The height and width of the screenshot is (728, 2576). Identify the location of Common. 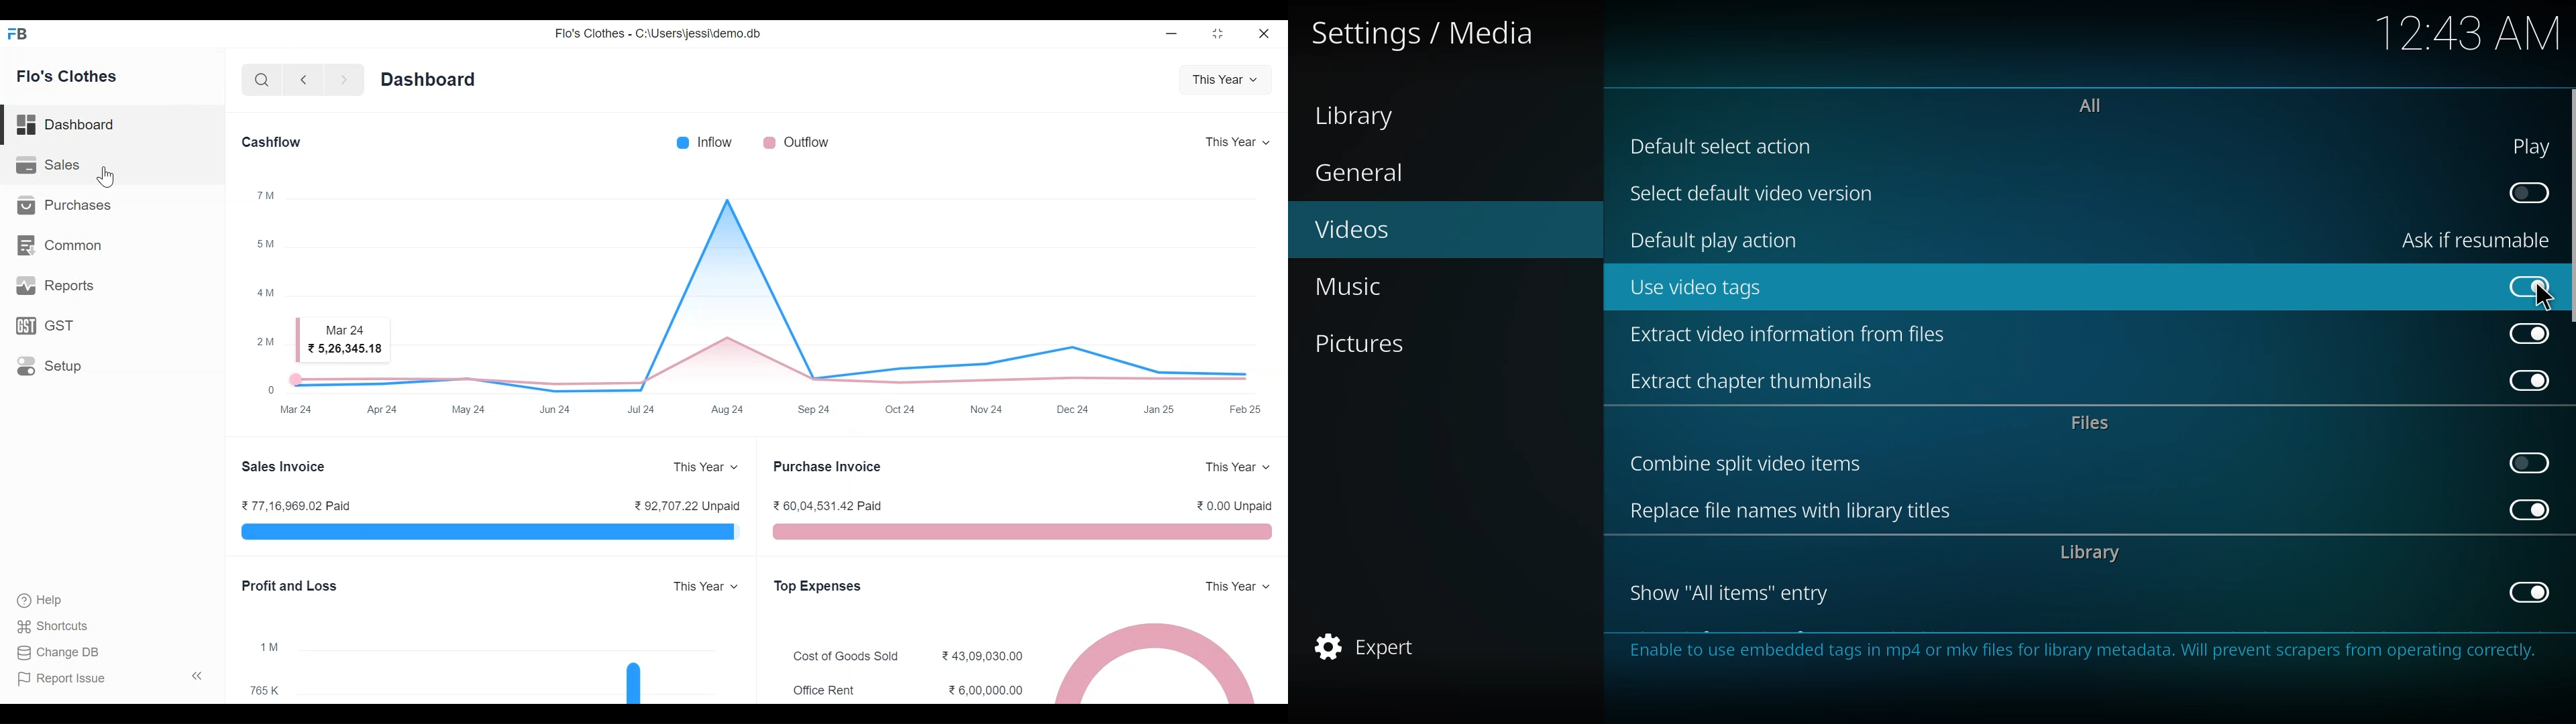
(62, 245).